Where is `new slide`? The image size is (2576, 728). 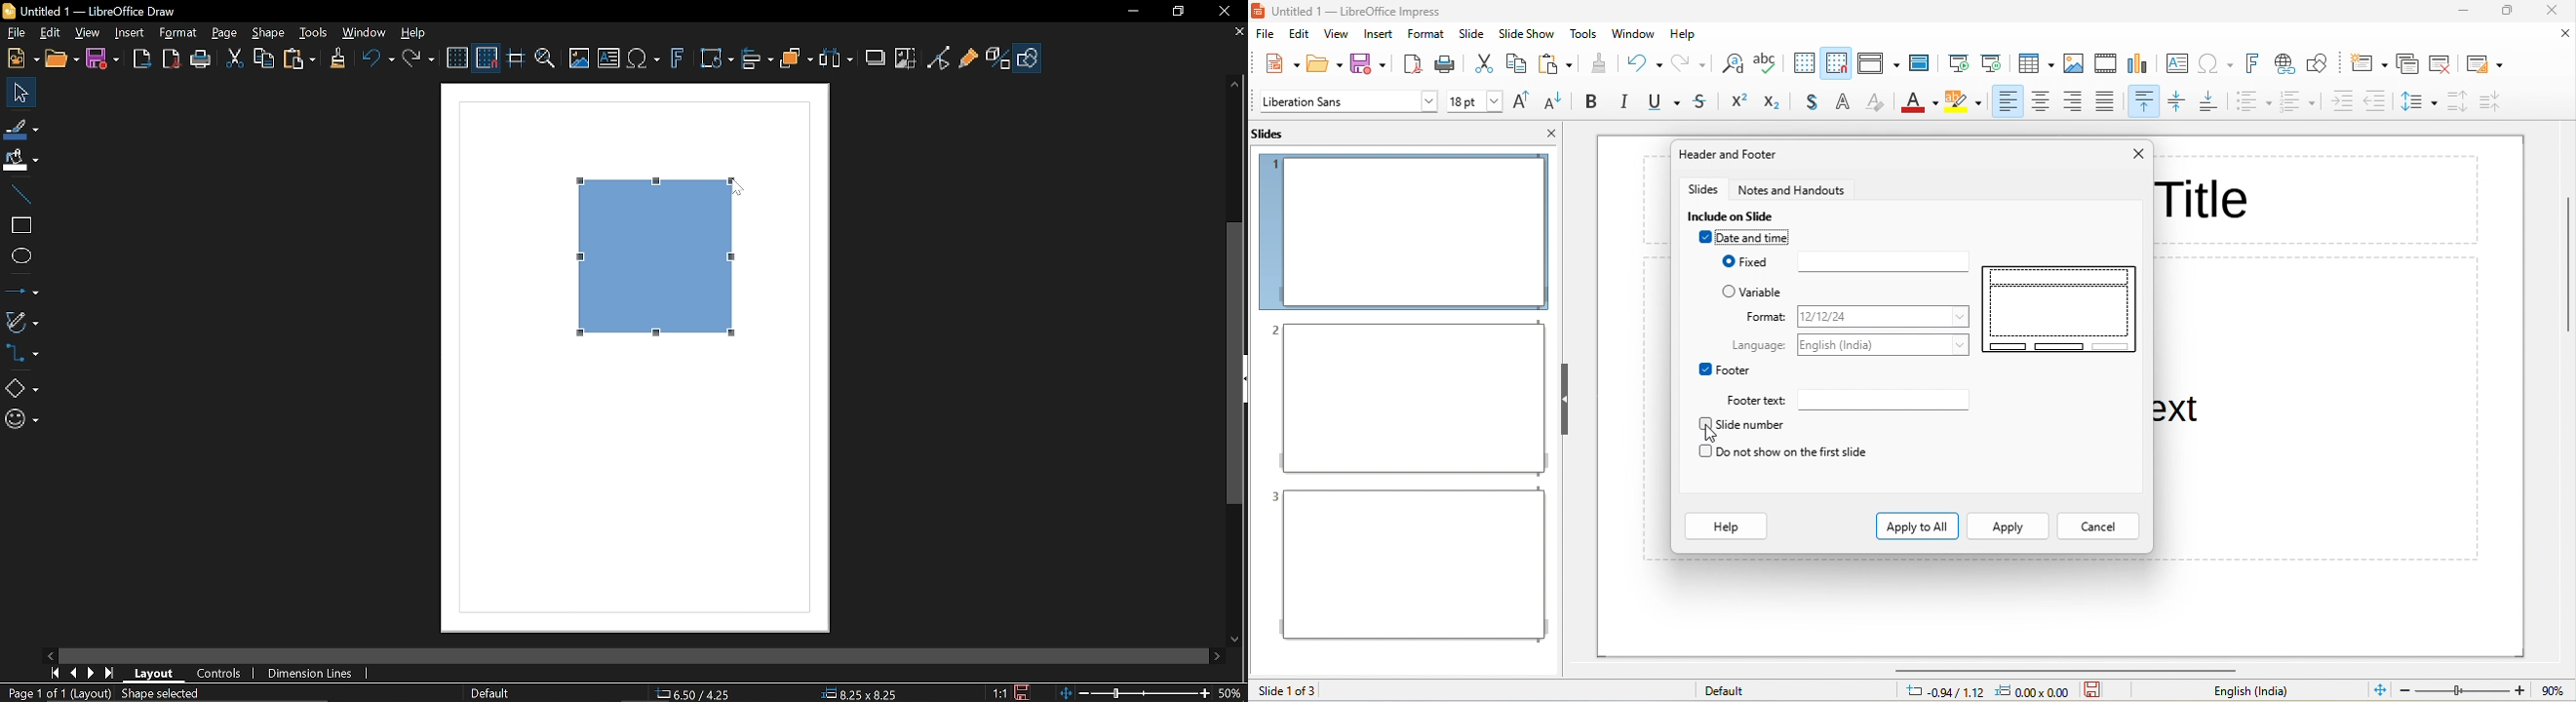
new slide is located at coordinates (2367, 63).